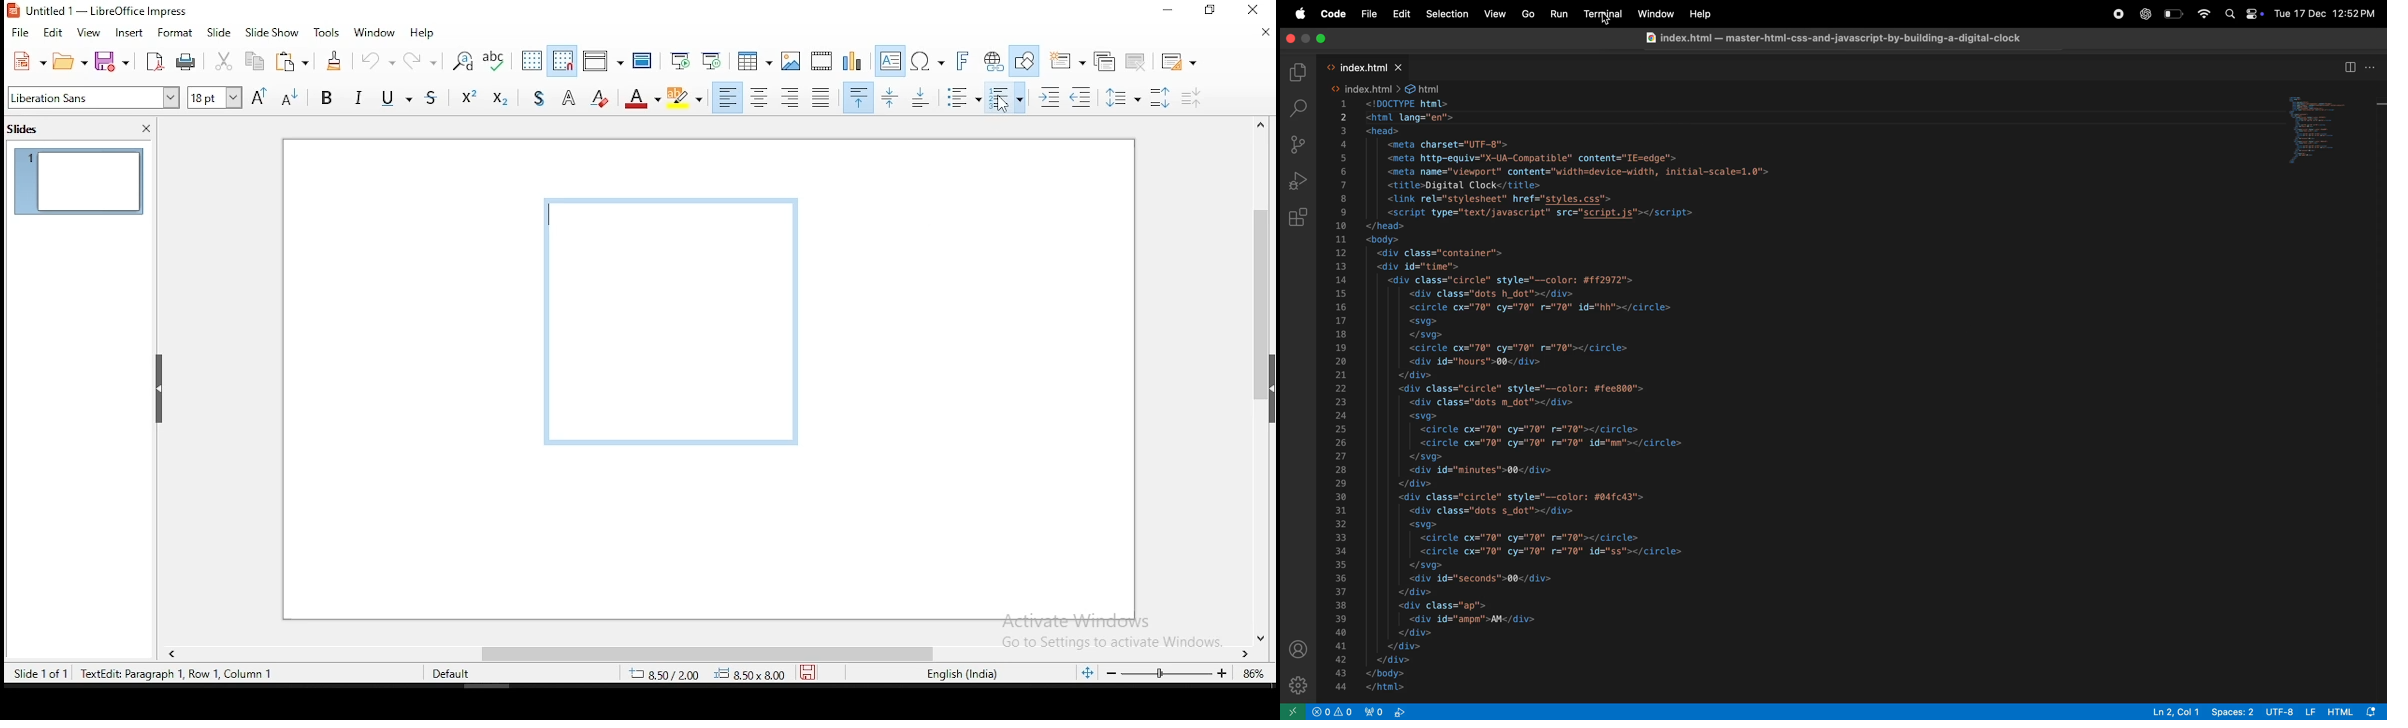 Image resolution: width=2408 pixels, height=728 pixels. Describe the element at coordinates (2205, 15) in the screenshot. I see `wifi` at that location.